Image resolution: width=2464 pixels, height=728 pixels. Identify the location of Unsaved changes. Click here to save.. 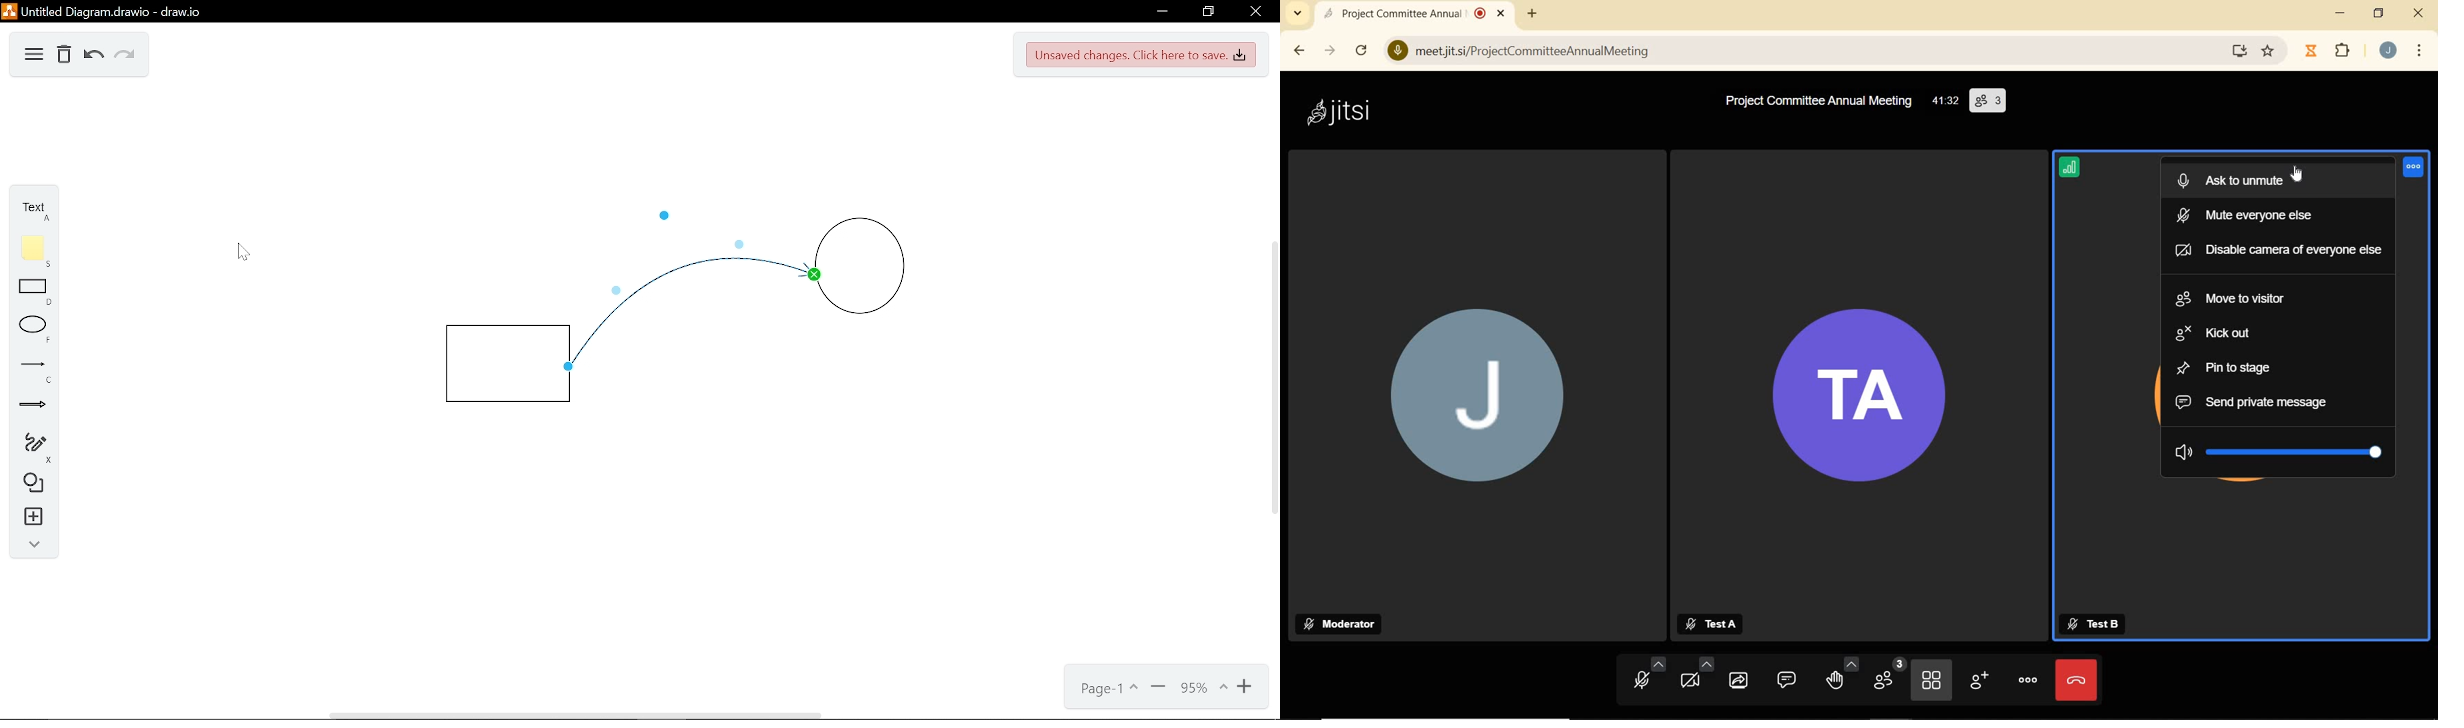
(1140, 56).